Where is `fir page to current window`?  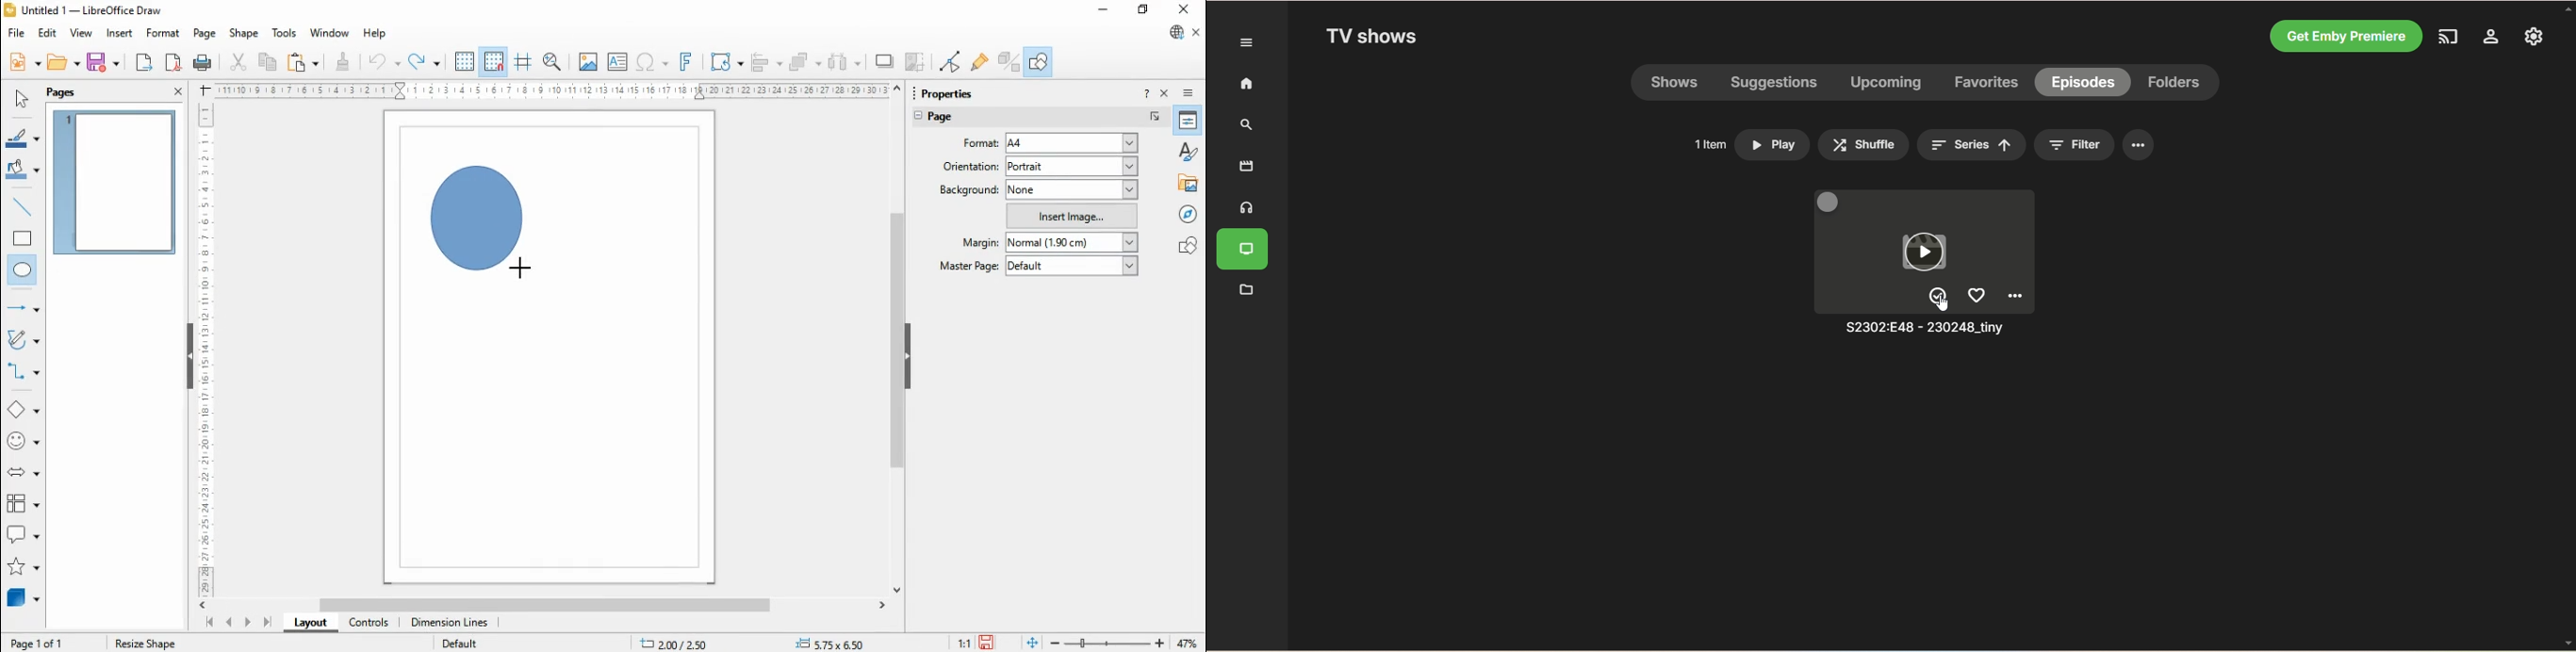 fir page to current window is located at coordinates (1032, 643).